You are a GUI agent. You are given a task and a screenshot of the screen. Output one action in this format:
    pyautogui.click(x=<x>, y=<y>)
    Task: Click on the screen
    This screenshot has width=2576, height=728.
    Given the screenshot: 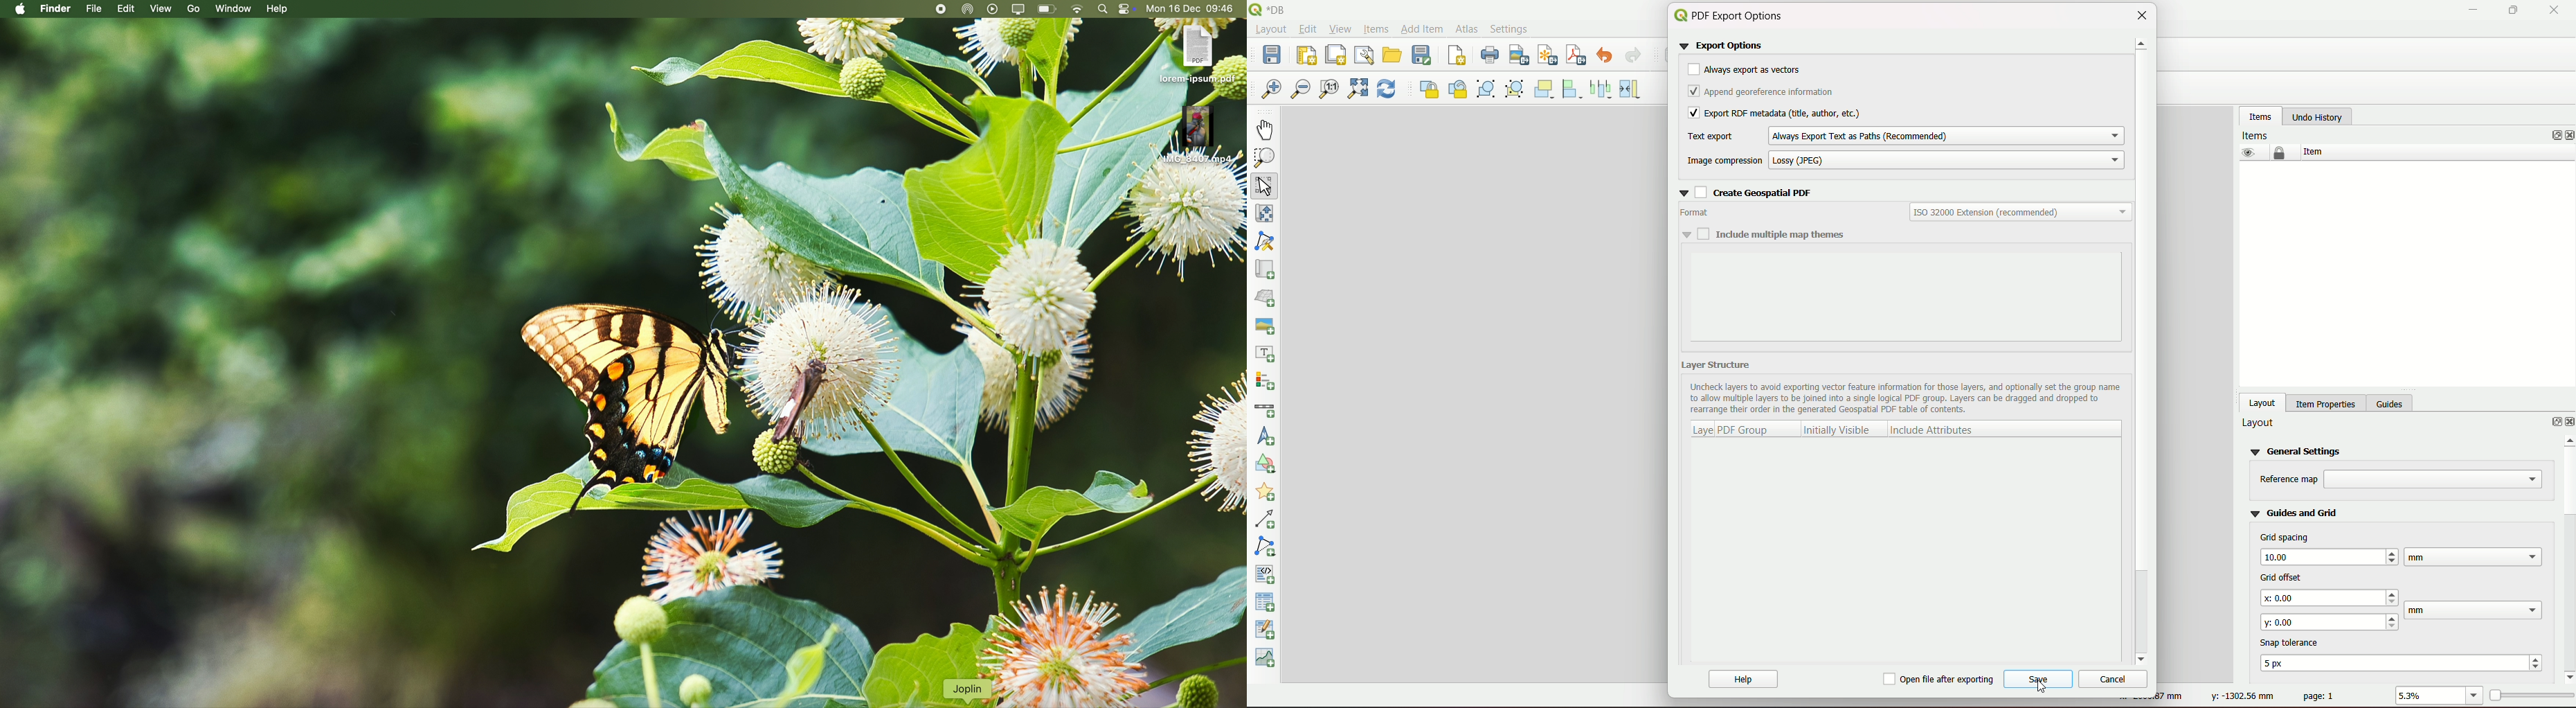 What is the action you would take?
    pyautogui.click(x=1019, y=10)
    